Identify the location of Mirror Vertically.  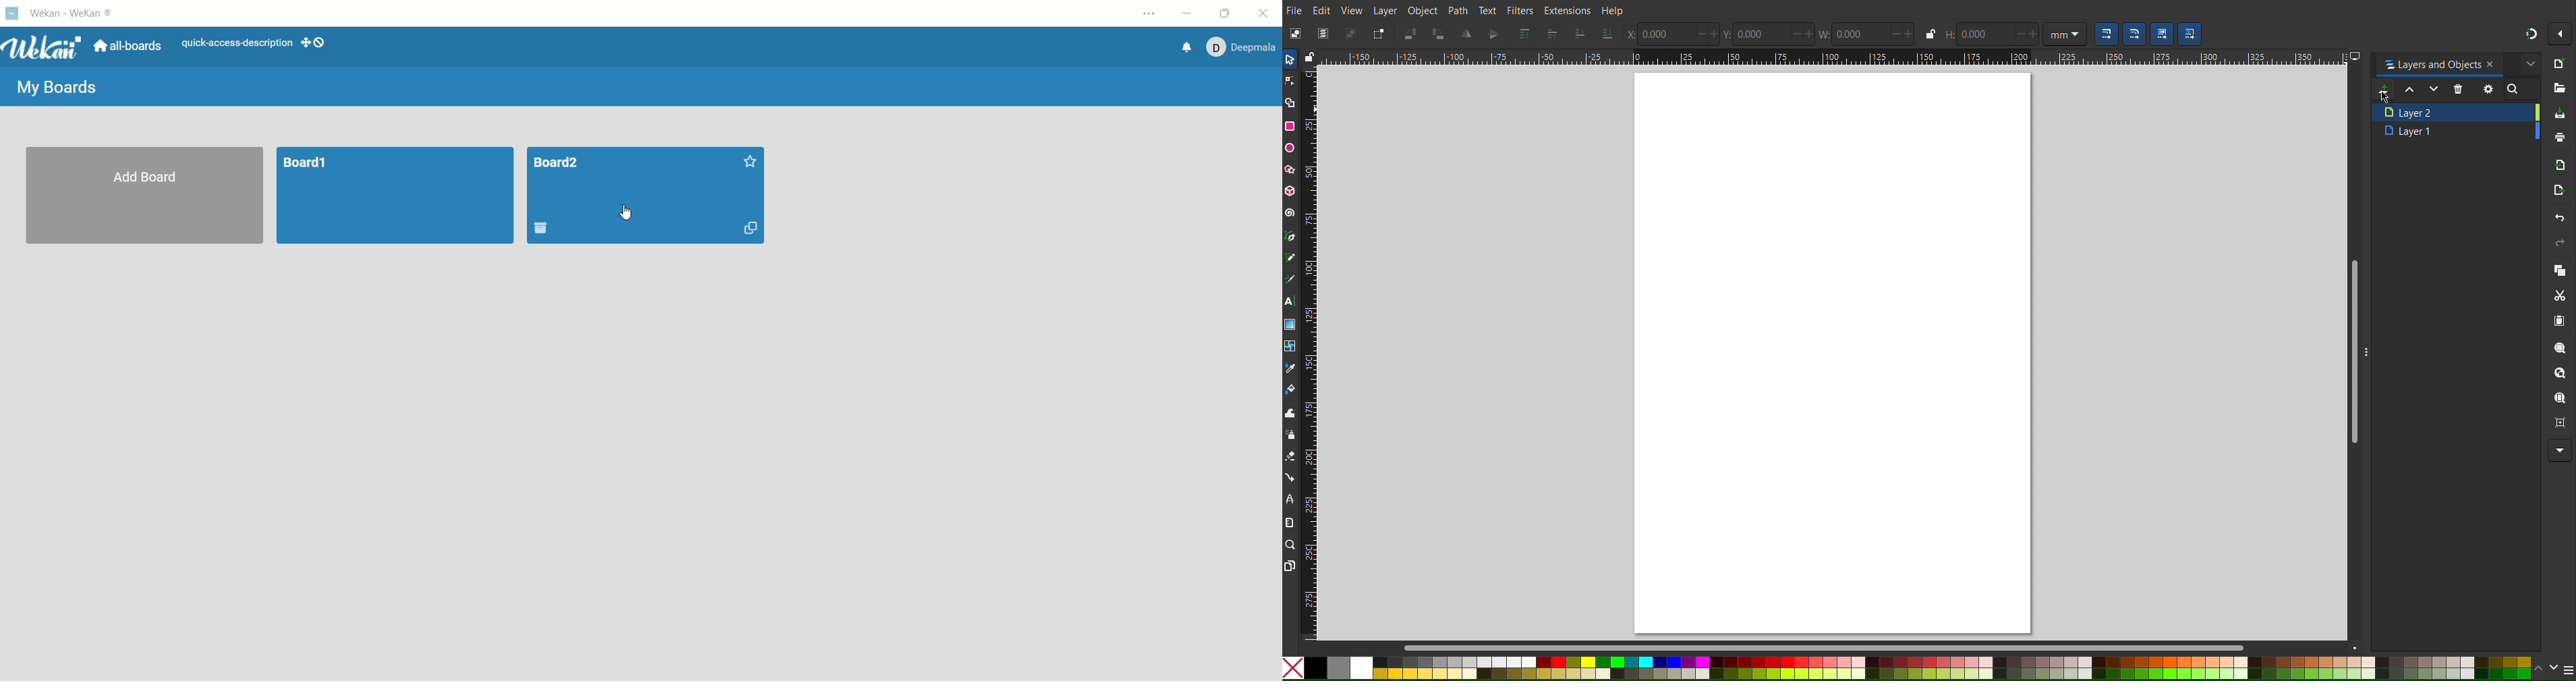
(1467, 34).